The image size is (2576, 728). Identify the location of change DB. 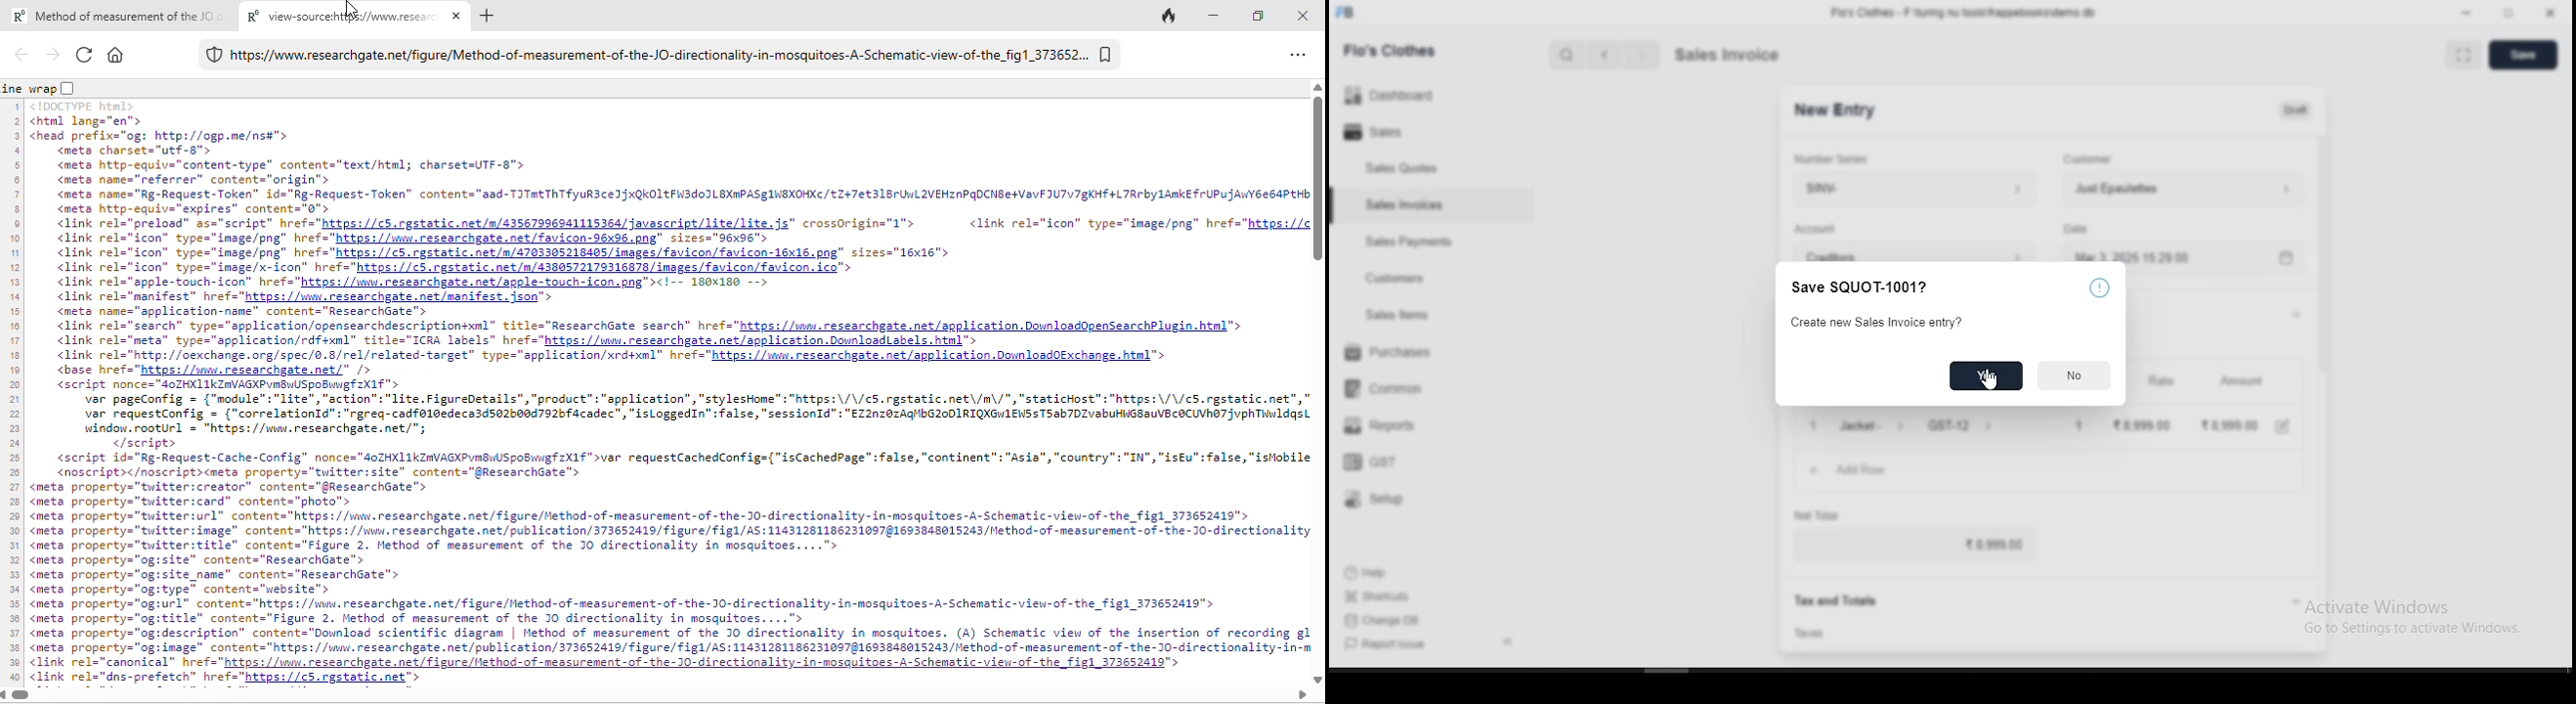
(1397, 621).